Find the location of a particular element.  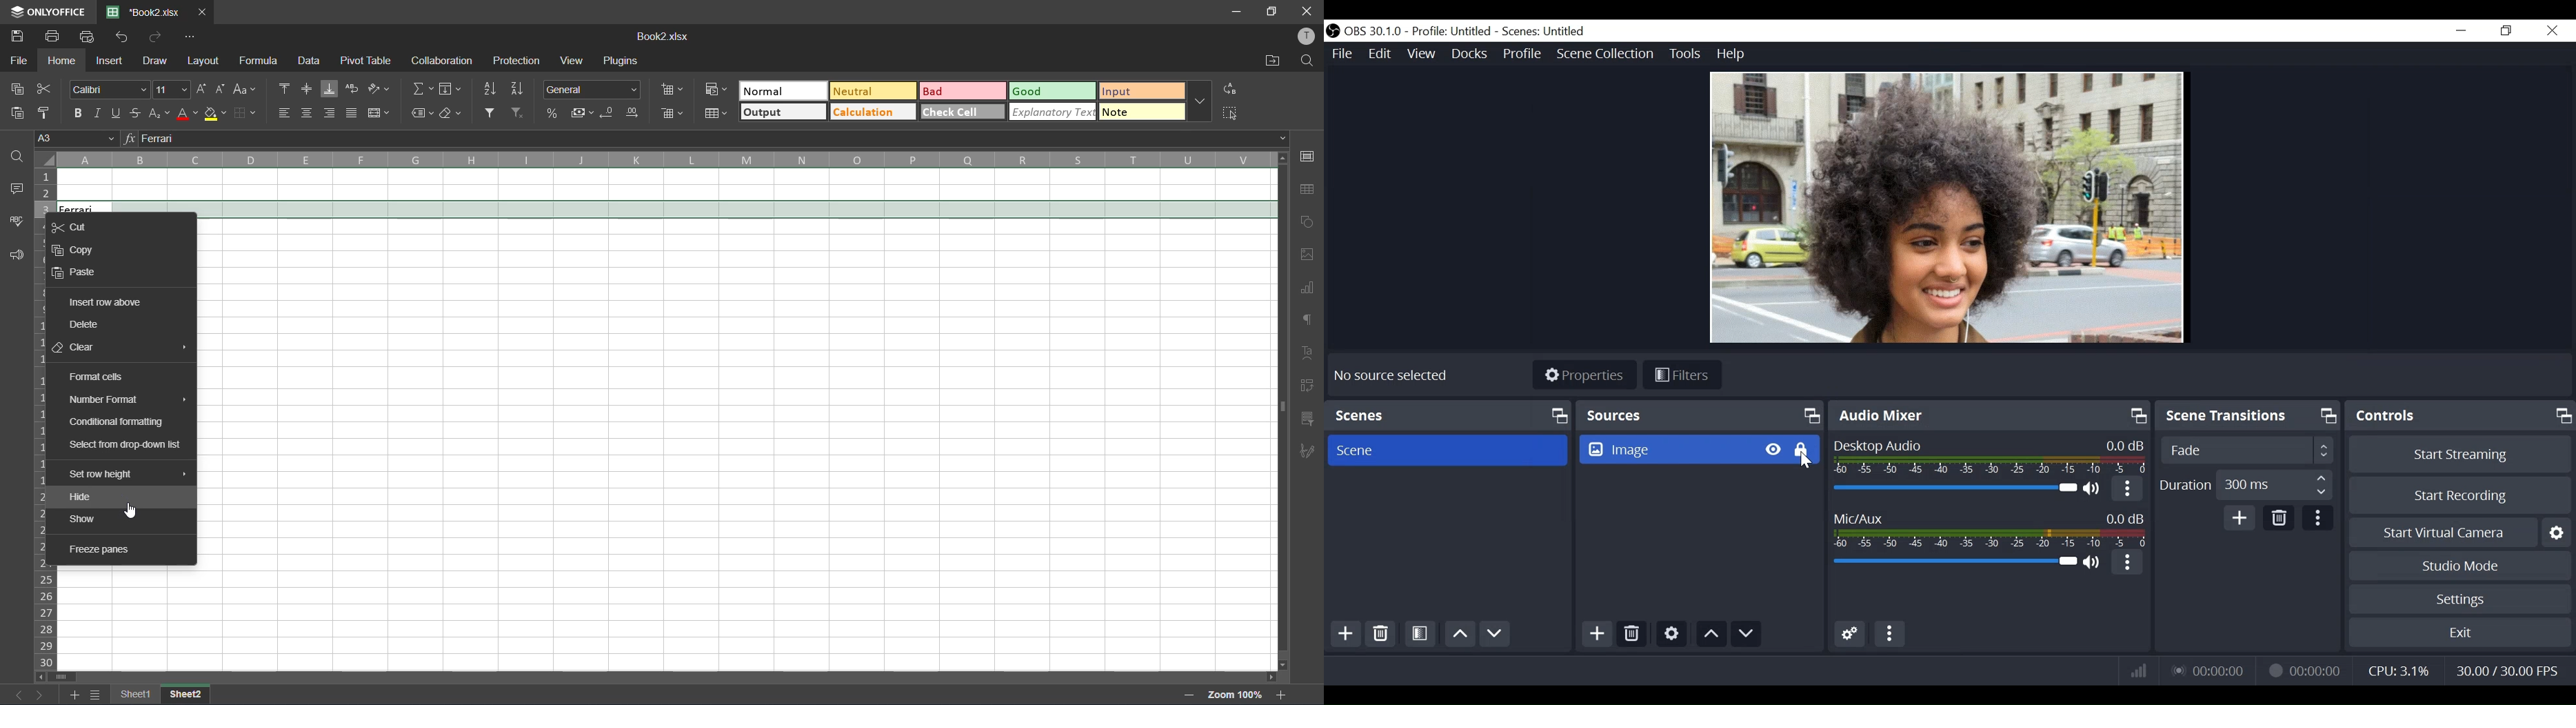

(un)lock  is located at coordinates (1802, 450).